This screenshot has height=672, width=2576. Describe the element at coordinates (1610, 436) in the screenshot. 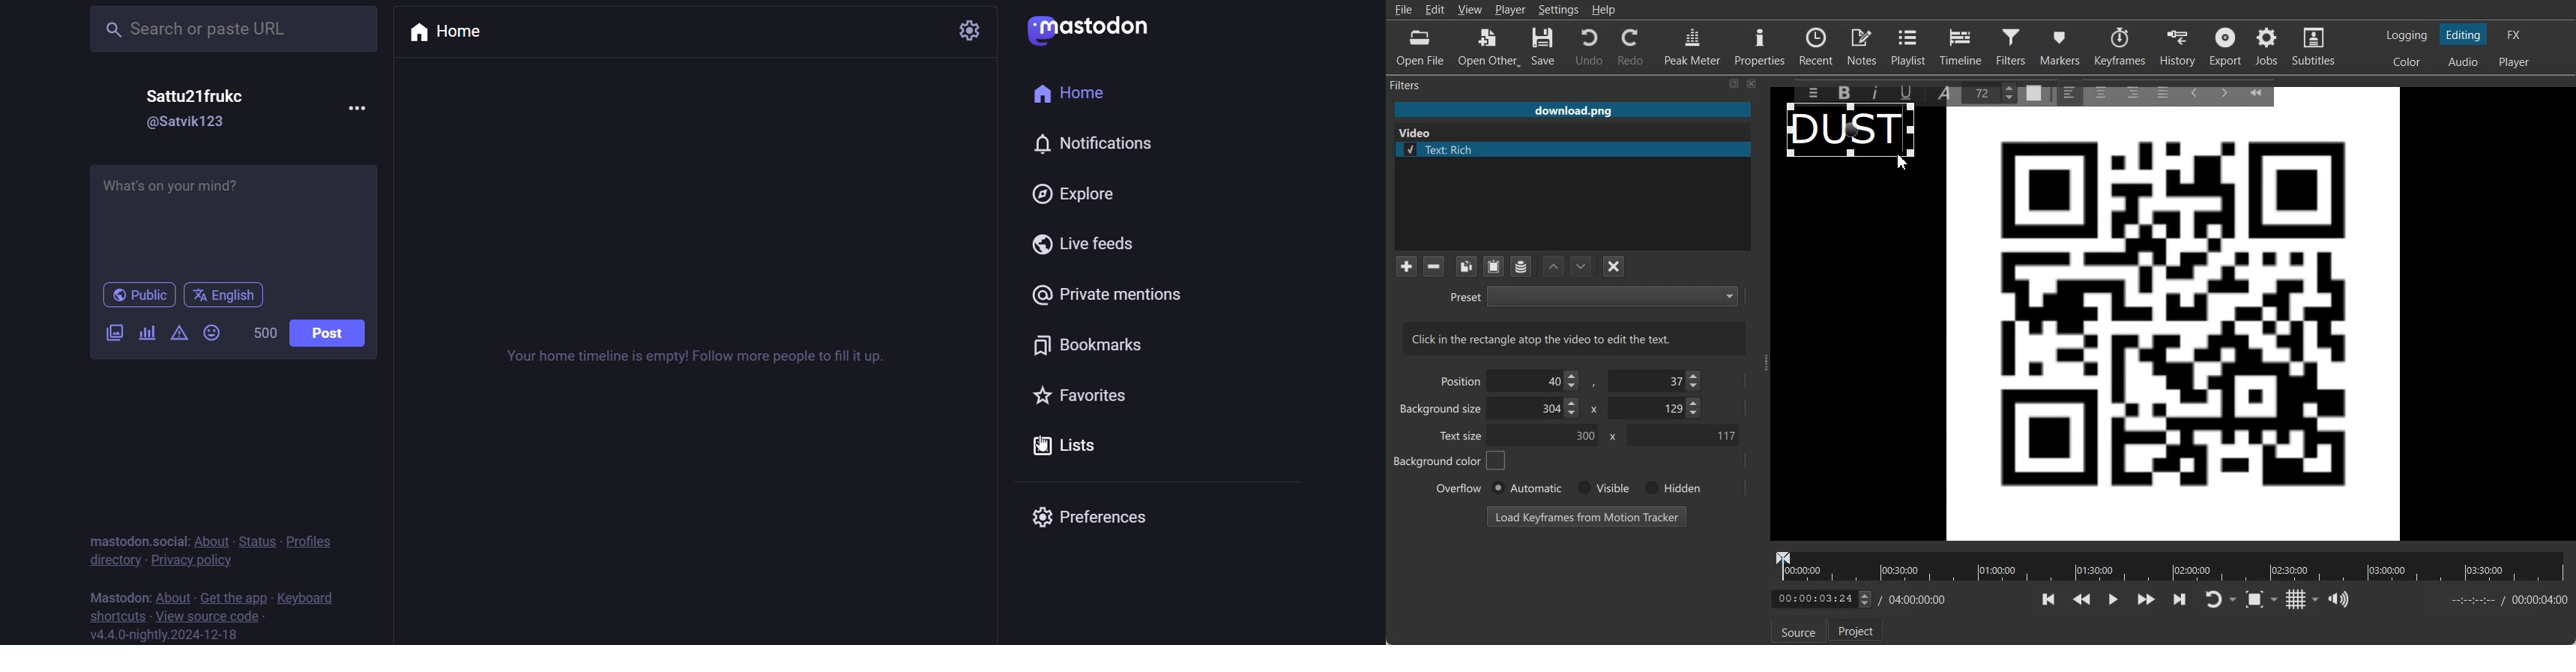

I see `x` at that location.